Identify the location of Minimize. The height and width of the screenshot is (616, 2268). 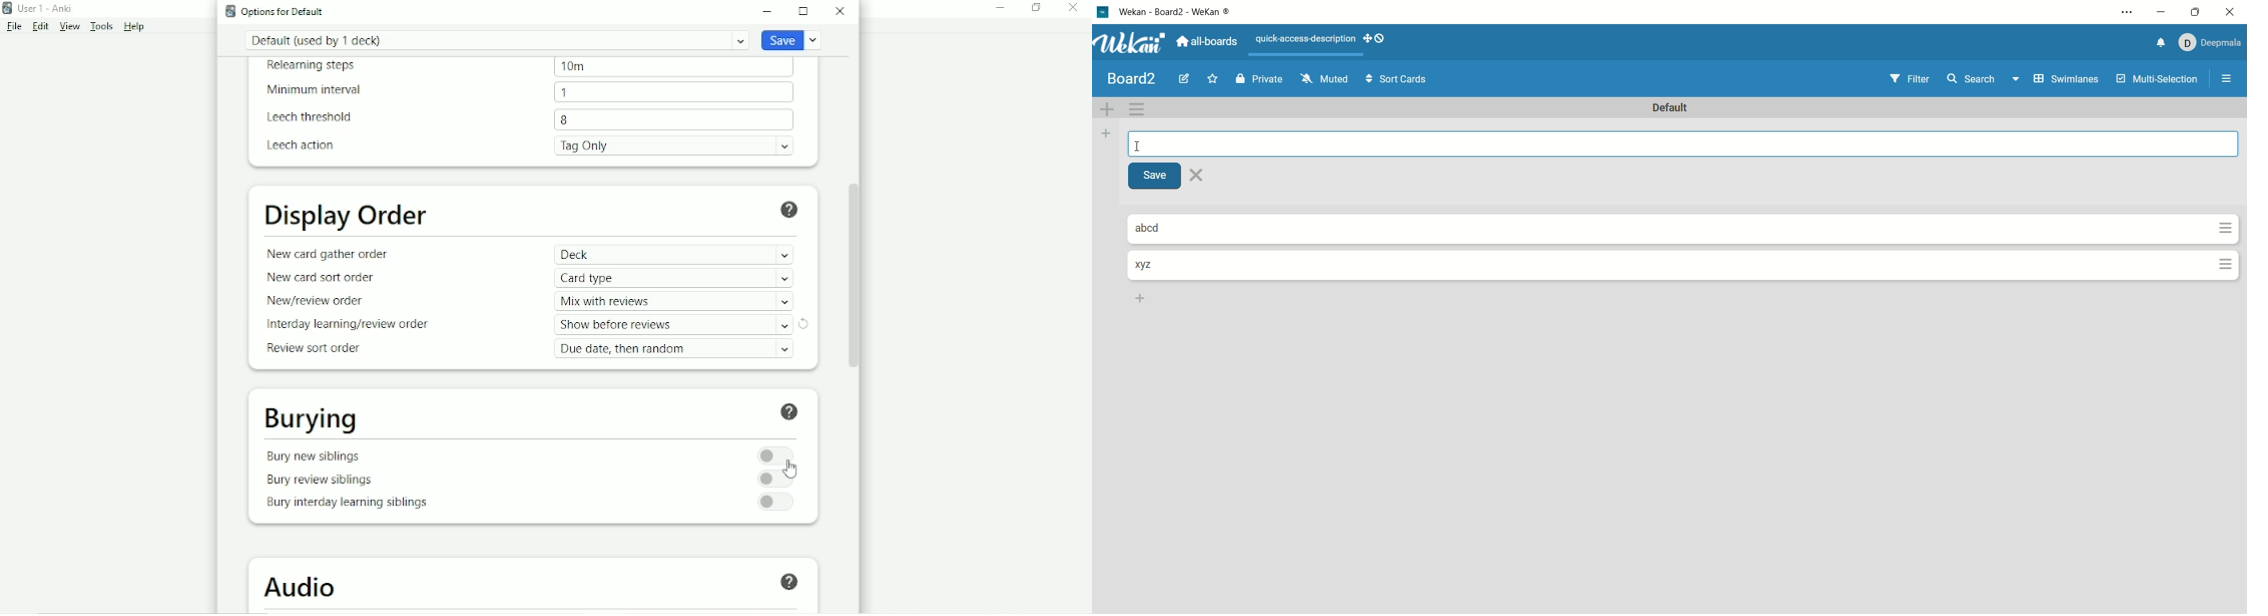
(770, 11).